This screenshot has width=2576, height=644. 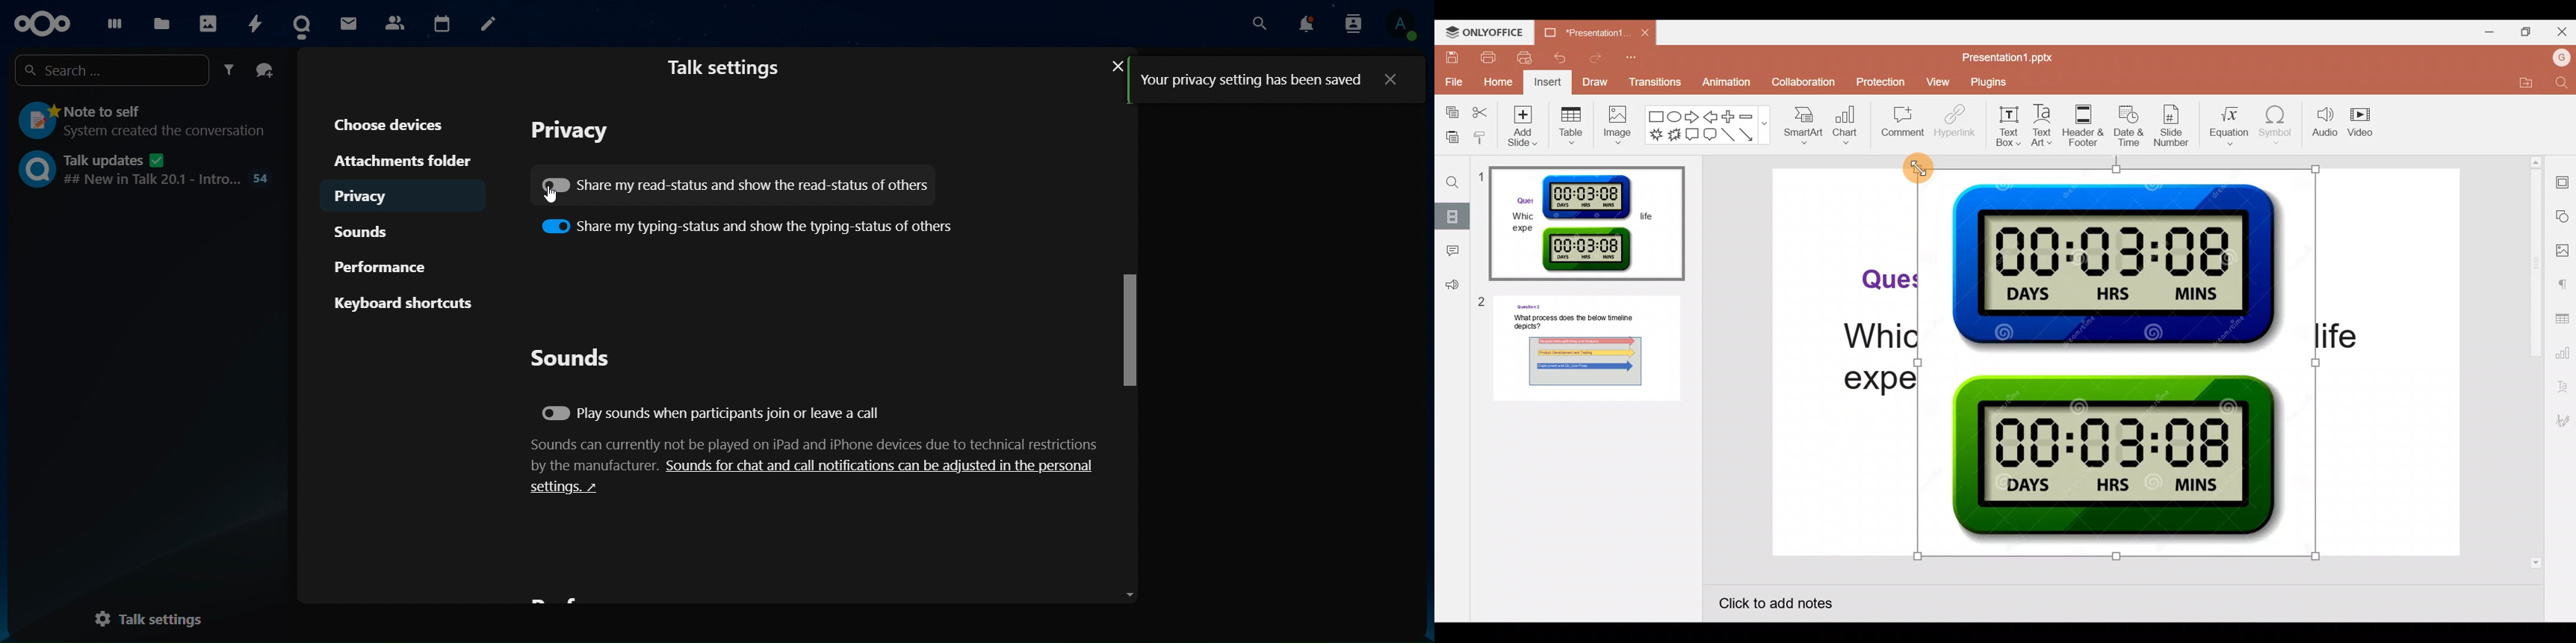 What do you see at coordinates (2562, 32) in the screenshot?
I see `Close` at bounding box center [2562, 32].